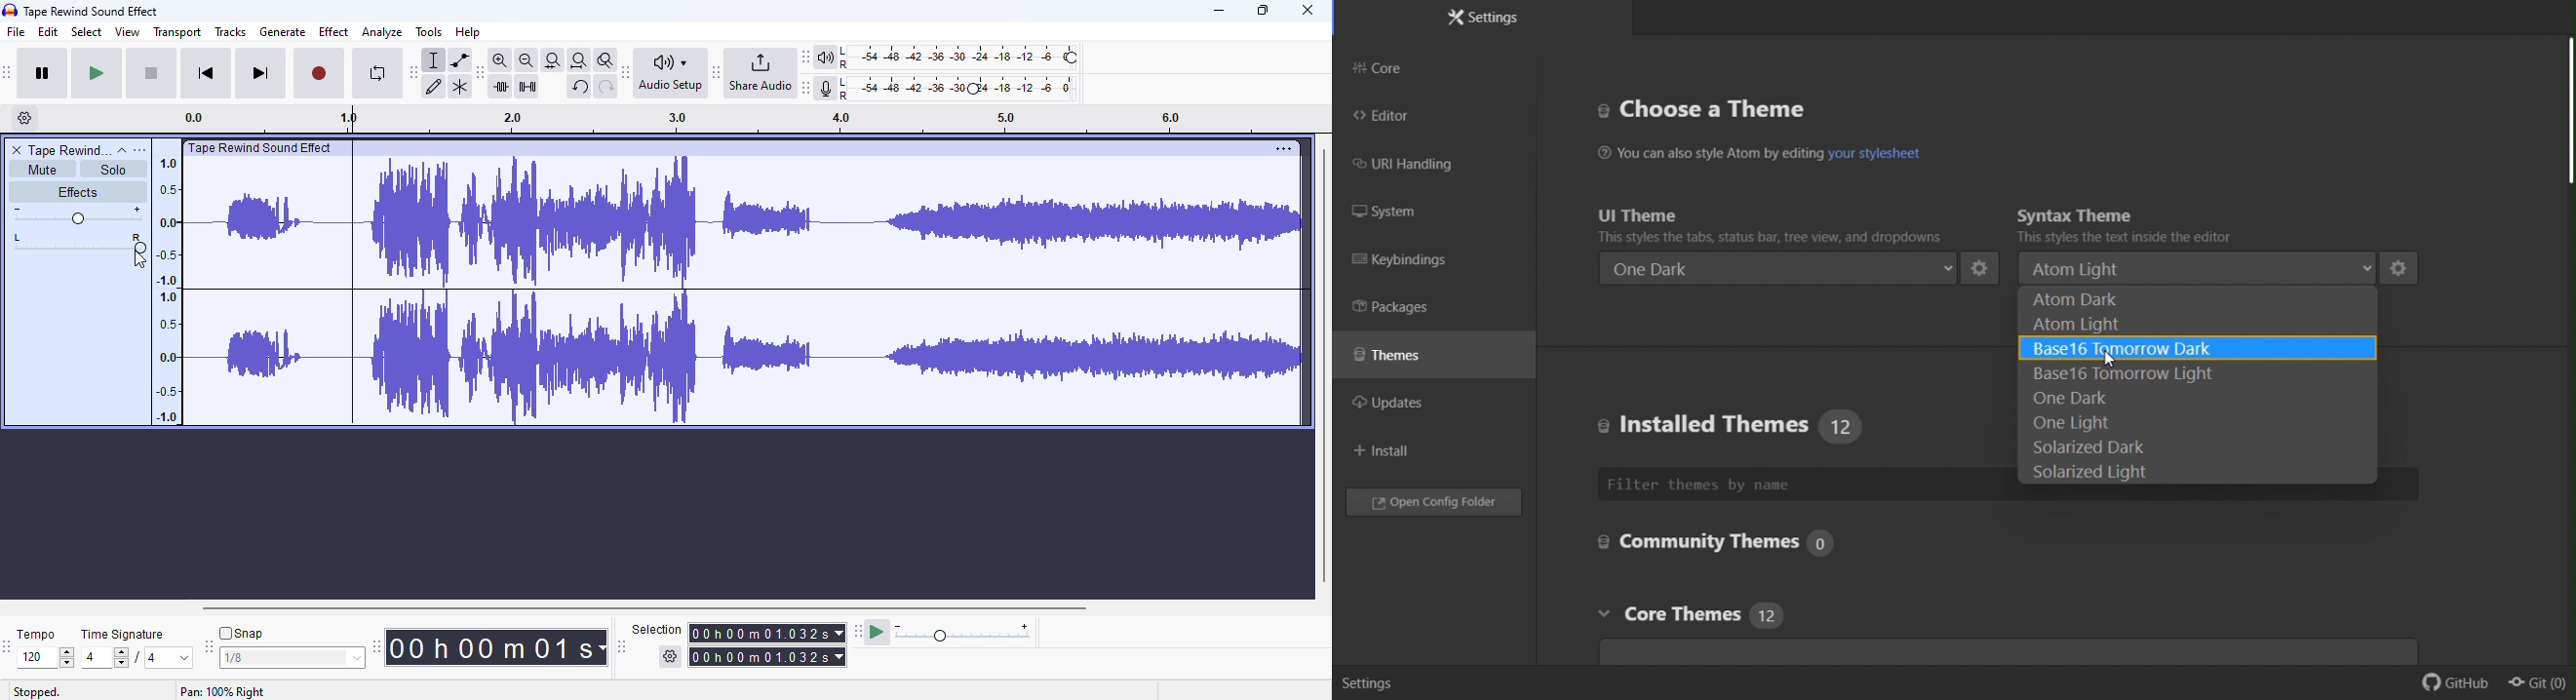 The image size is (2576, 700). Describe the element at coordinates (123, 151) in the screenshot. I see `collapse` at that location.